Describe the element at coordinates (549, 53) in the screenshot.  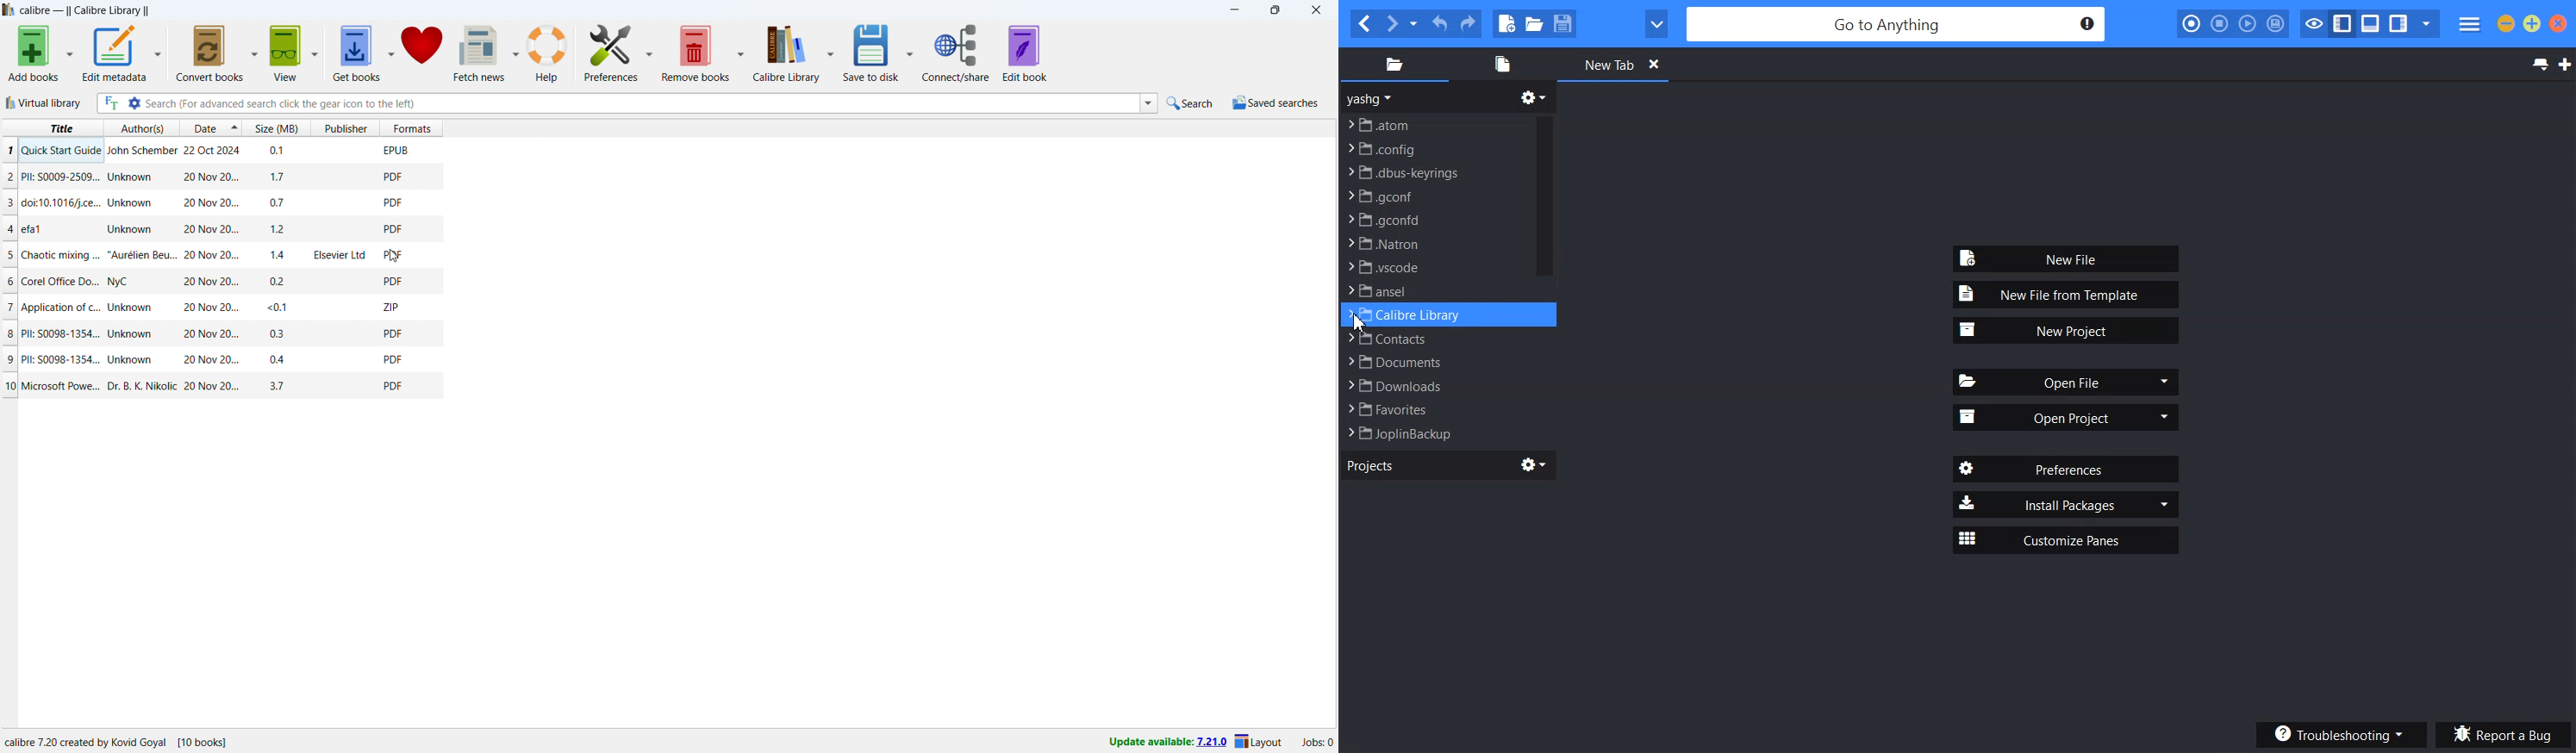
I see `` at that location.